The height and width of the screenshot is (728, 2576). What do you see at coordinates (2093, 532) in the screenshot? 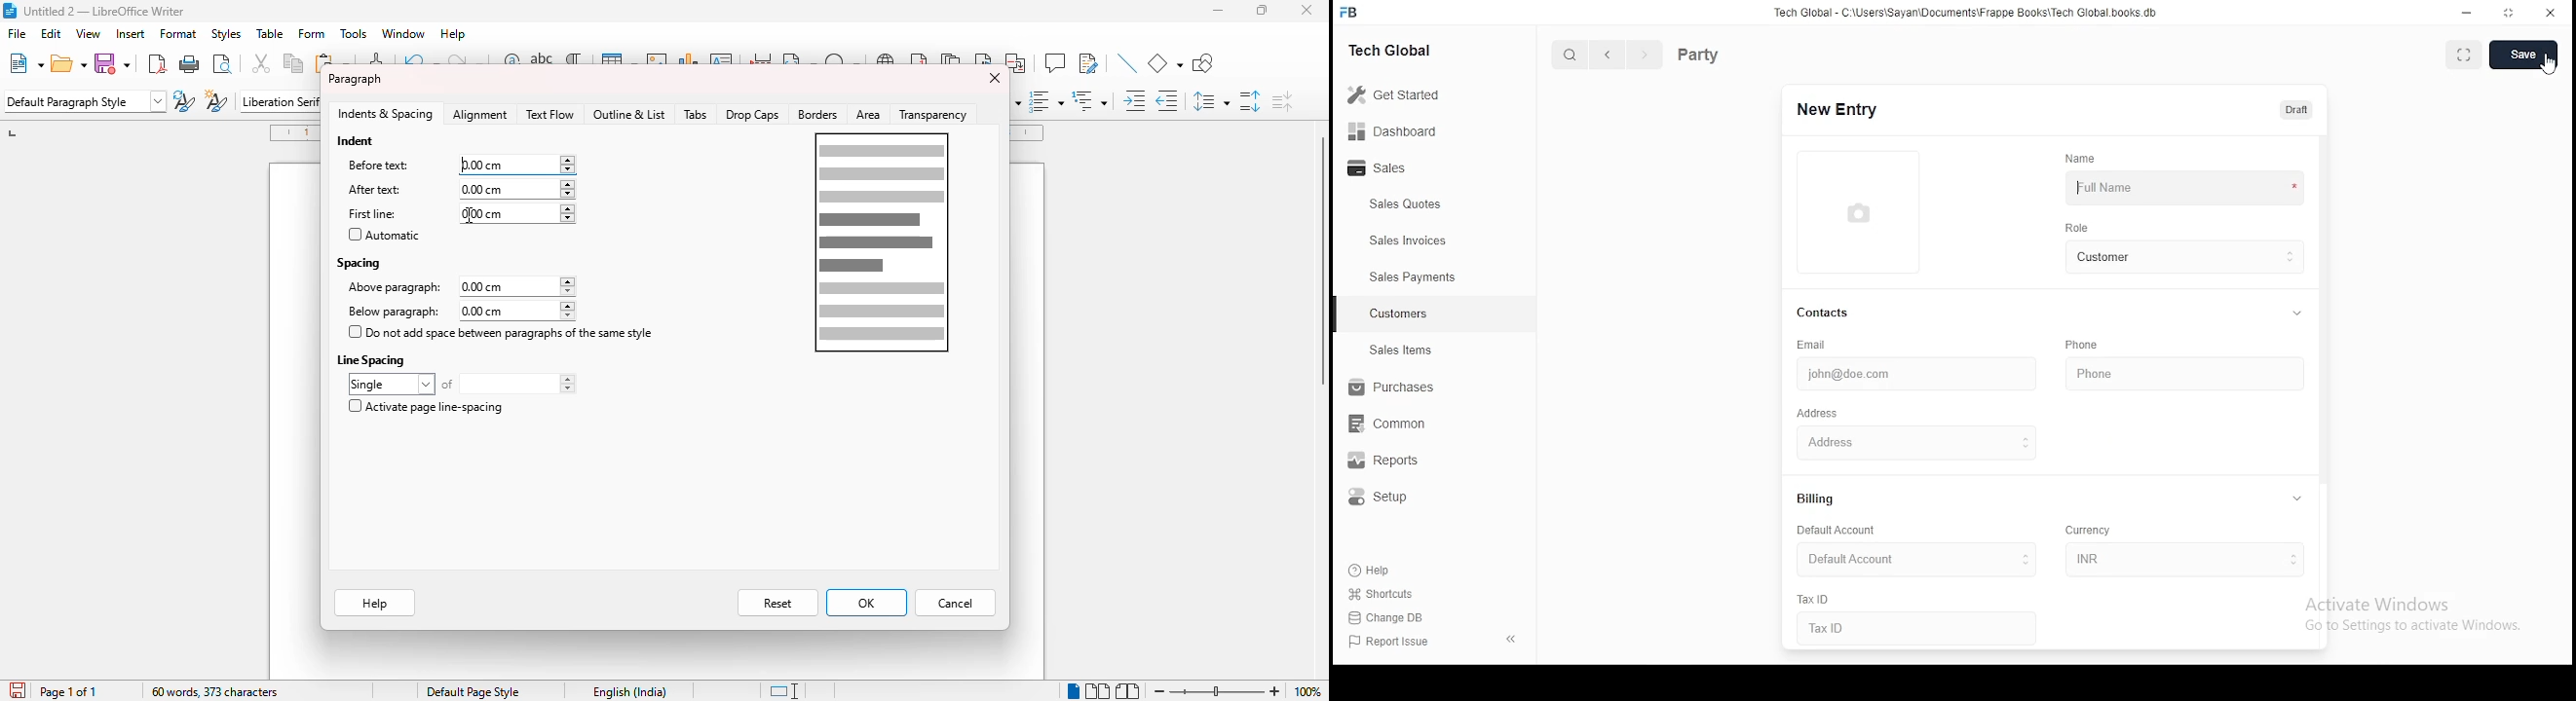
I see `currency` at bounding box center [2093, 532].